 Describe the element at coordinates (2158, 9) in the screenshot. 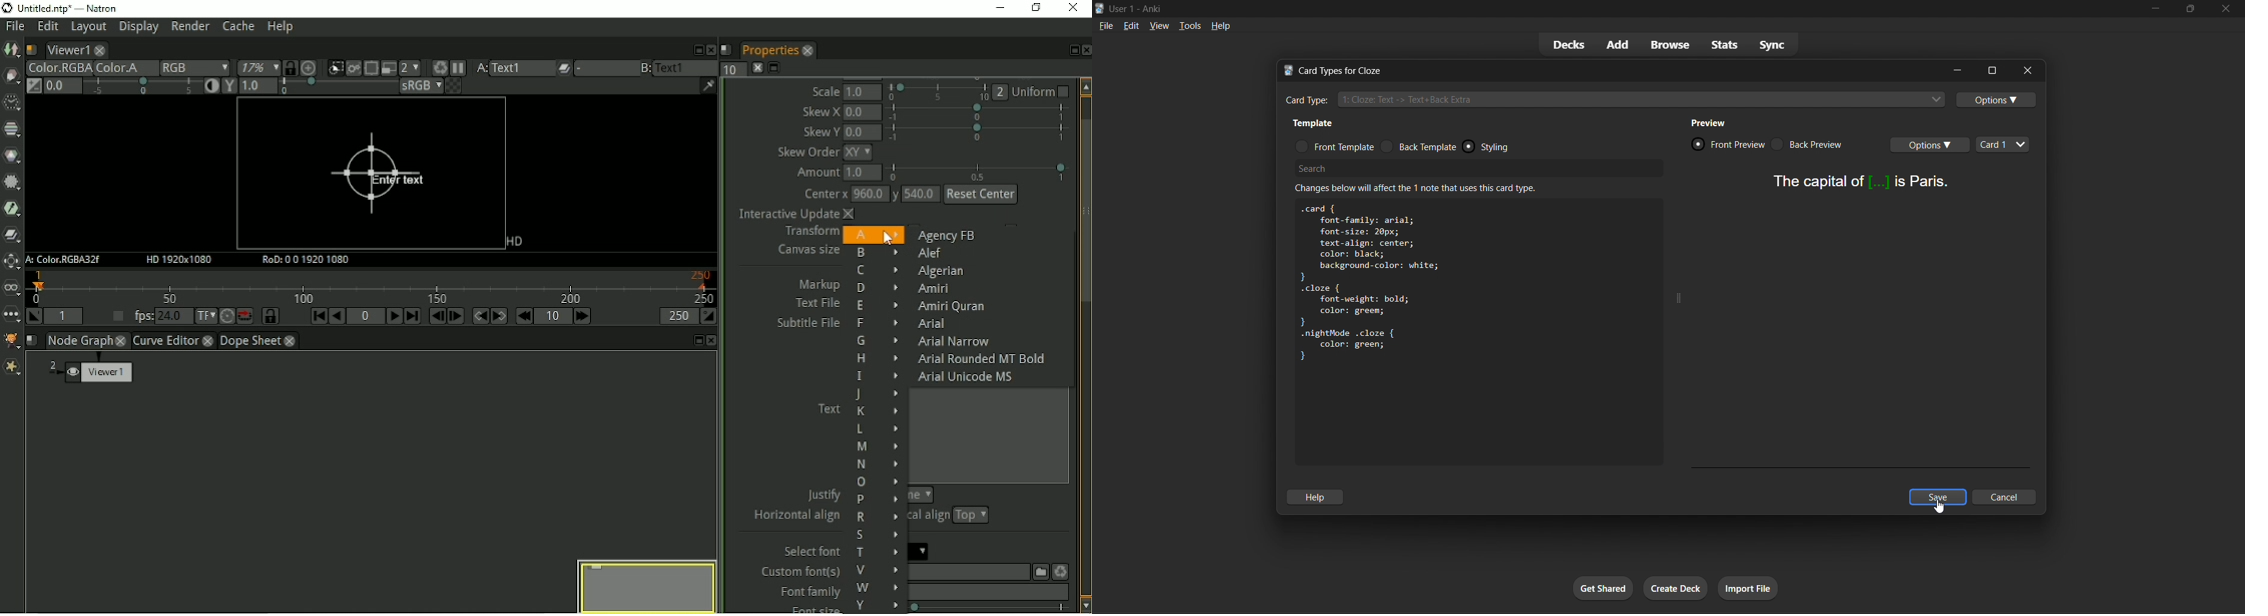

I see `minimize` at that location.